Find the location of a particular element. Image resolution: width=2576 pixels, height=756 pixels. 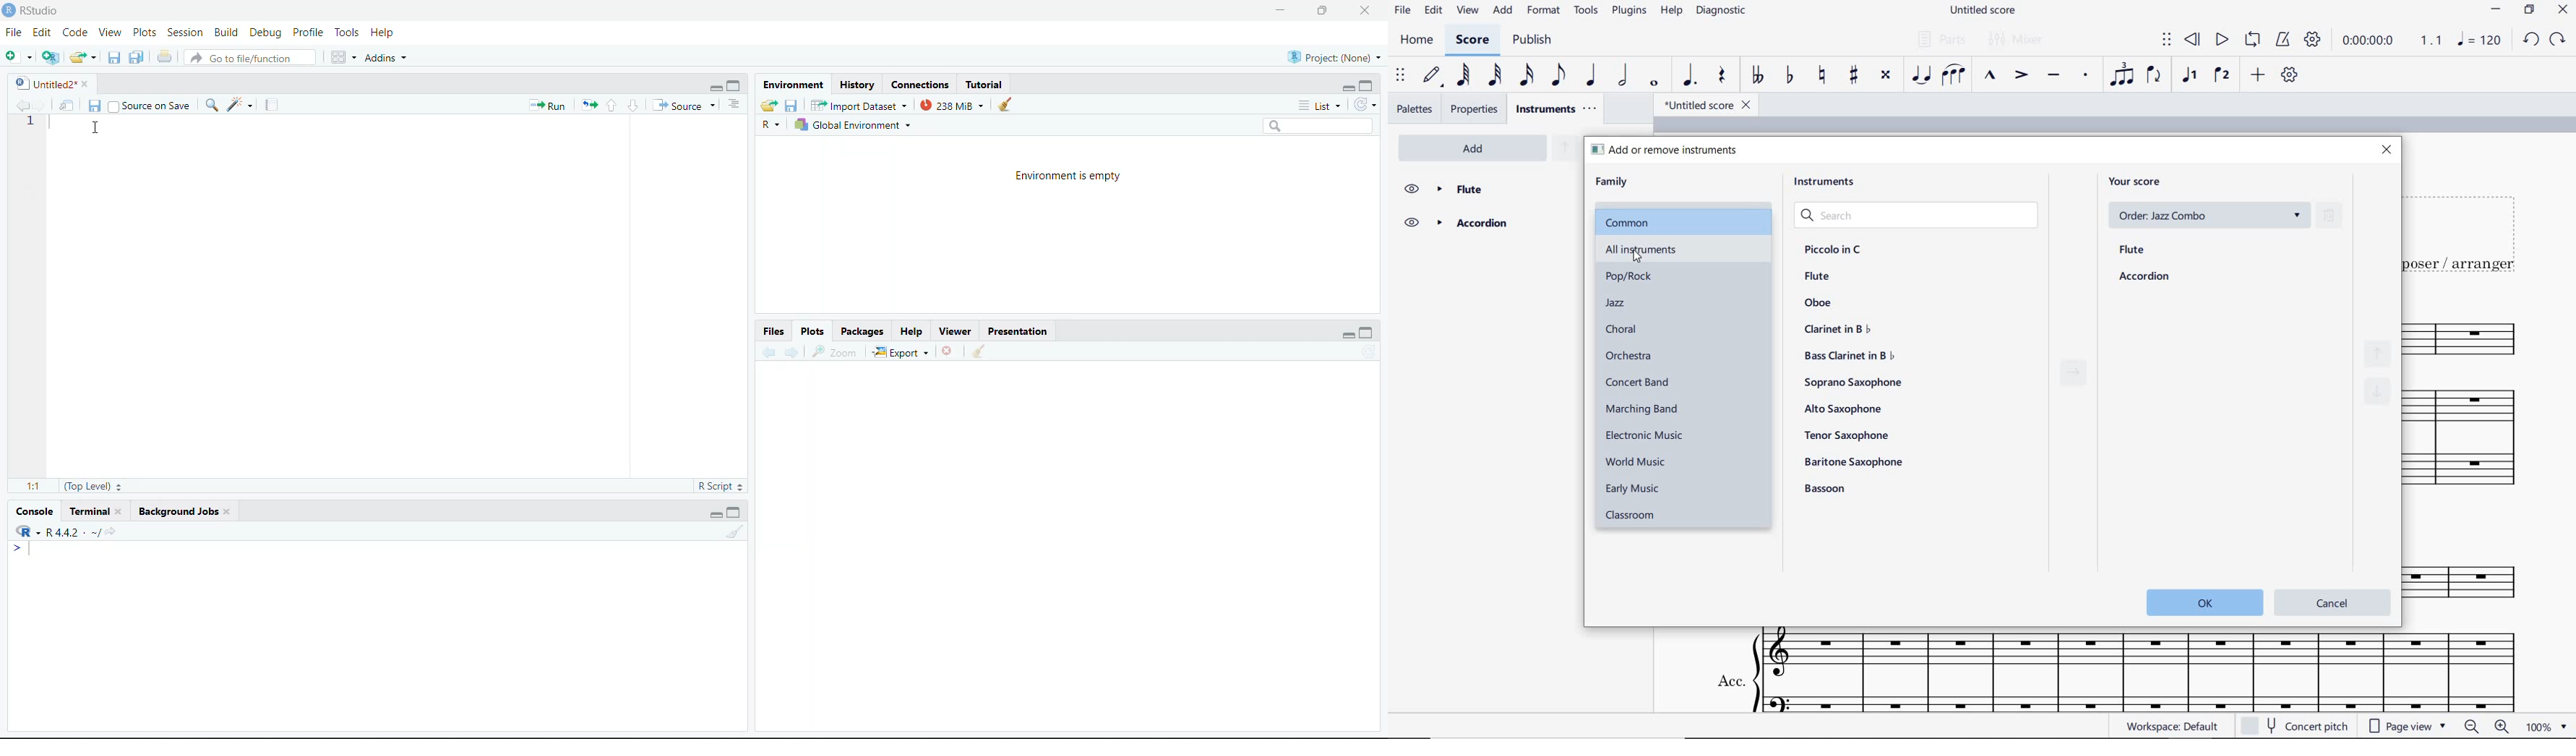

238 Mib is located at coordinates (952, 105).